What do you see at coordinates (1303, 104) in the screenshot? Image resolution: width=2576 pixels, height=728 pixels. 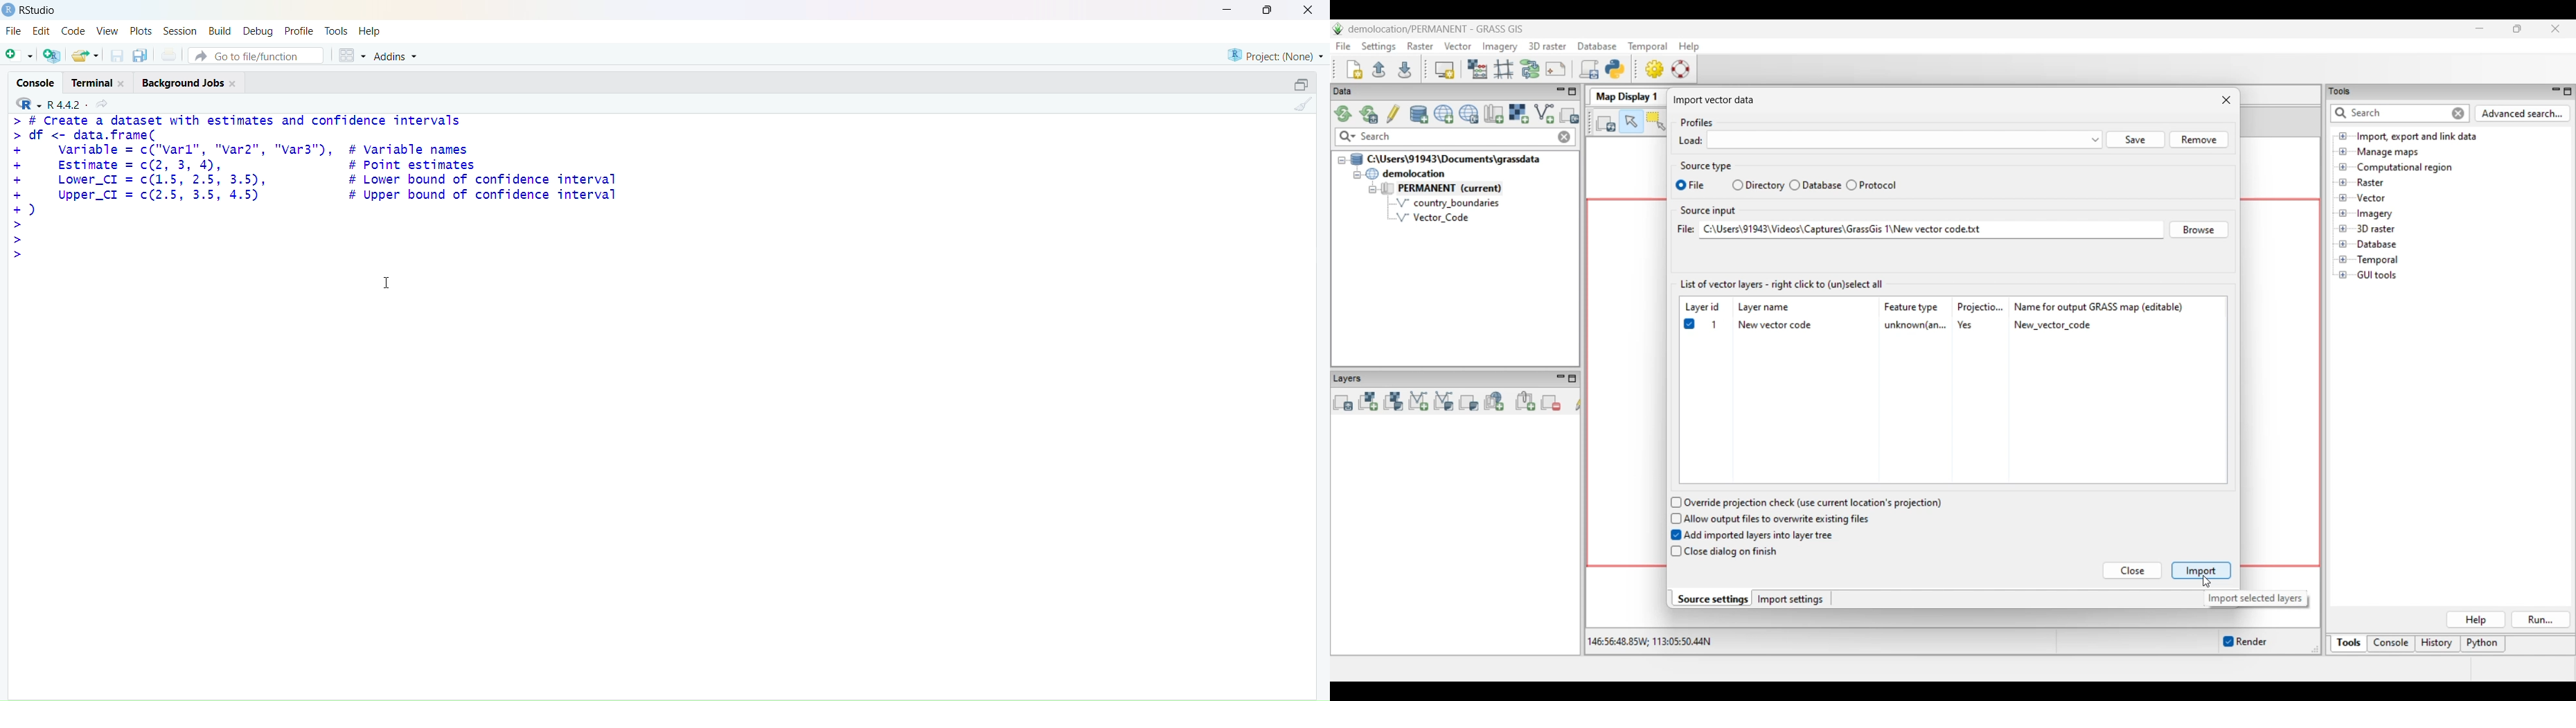 I see `clear console` at bounding box center [1303, 104].